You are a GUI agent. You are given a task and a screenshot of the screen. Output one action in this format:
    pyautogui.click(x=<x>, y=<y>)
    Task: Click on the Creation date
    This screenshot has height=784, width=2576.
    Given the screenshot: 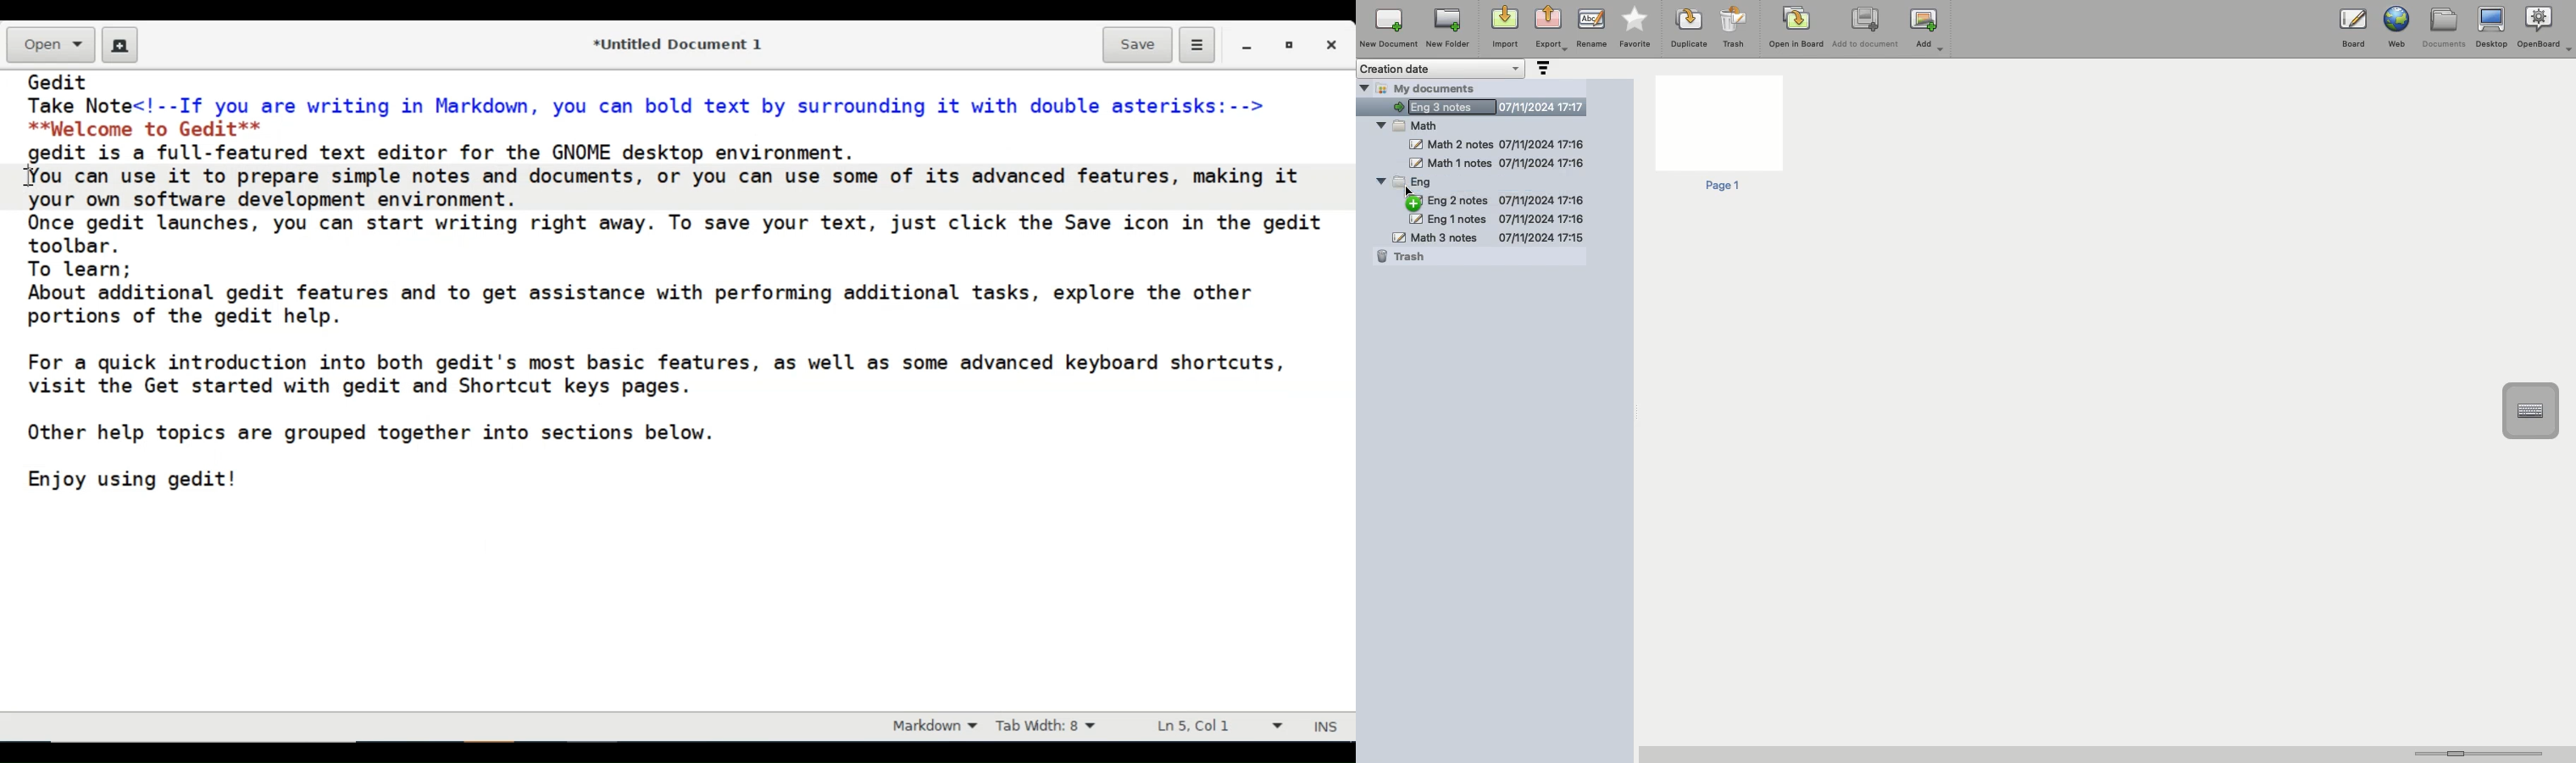 What is the action you would take?
    pyautogui.click(x=1442, y=69)
    